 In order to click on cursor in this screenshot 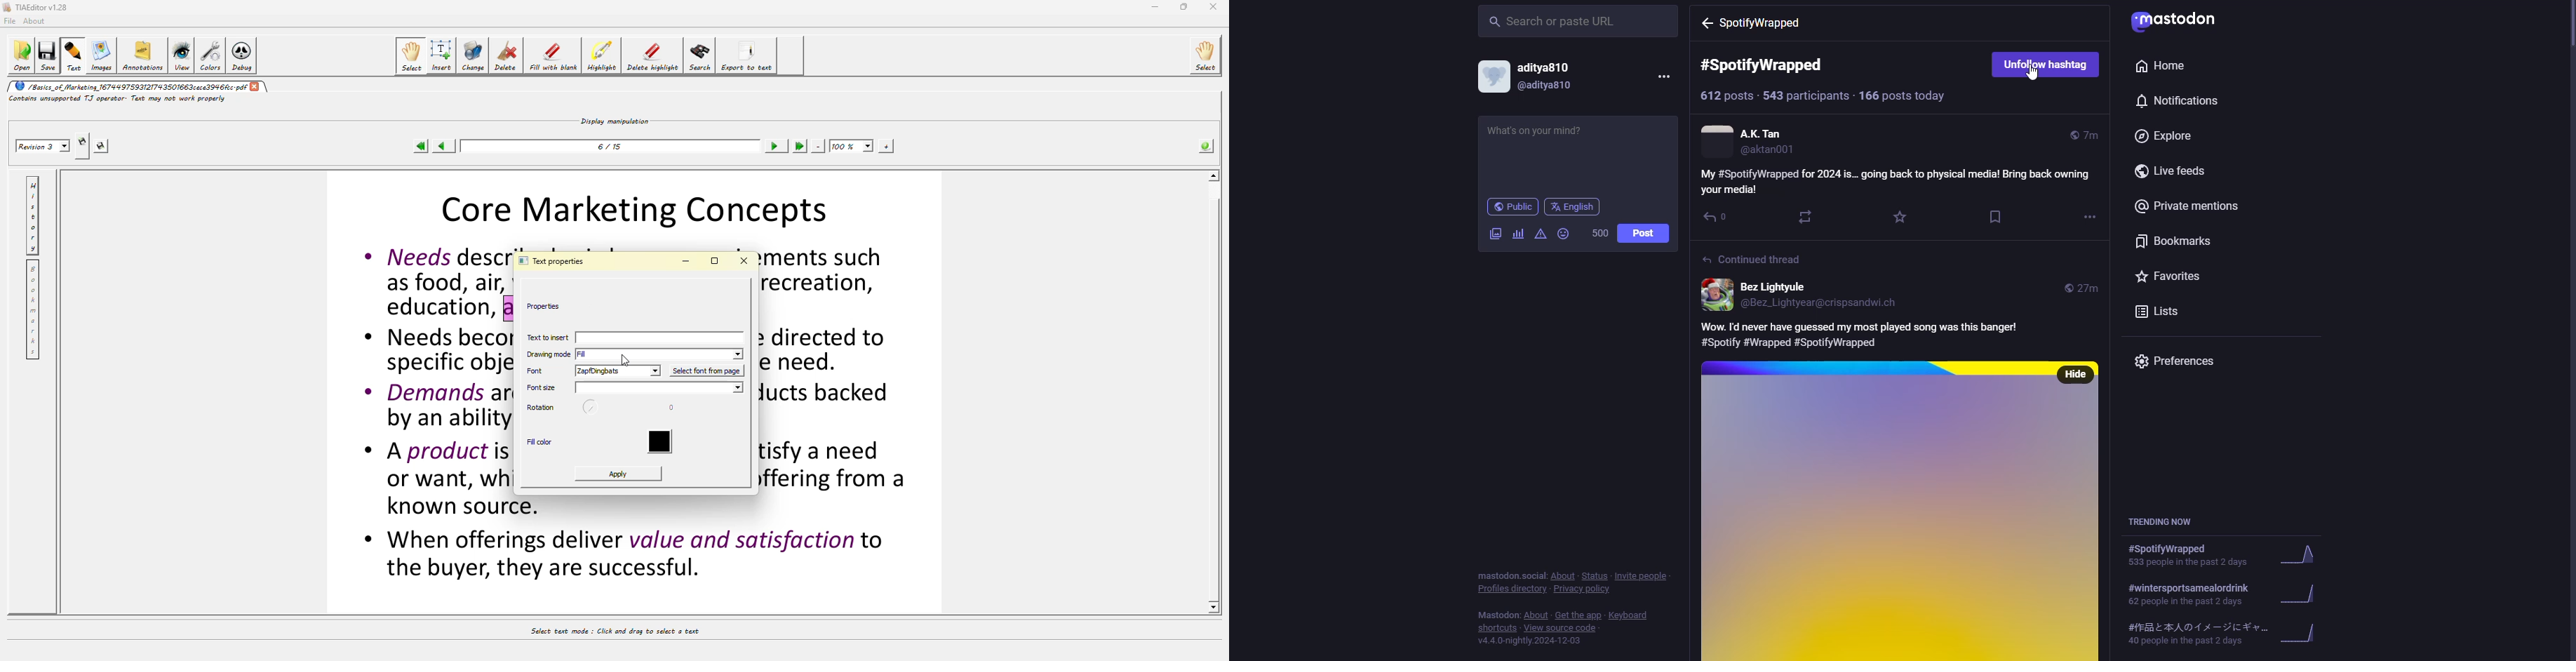, I will do `click(2033, 74)`.